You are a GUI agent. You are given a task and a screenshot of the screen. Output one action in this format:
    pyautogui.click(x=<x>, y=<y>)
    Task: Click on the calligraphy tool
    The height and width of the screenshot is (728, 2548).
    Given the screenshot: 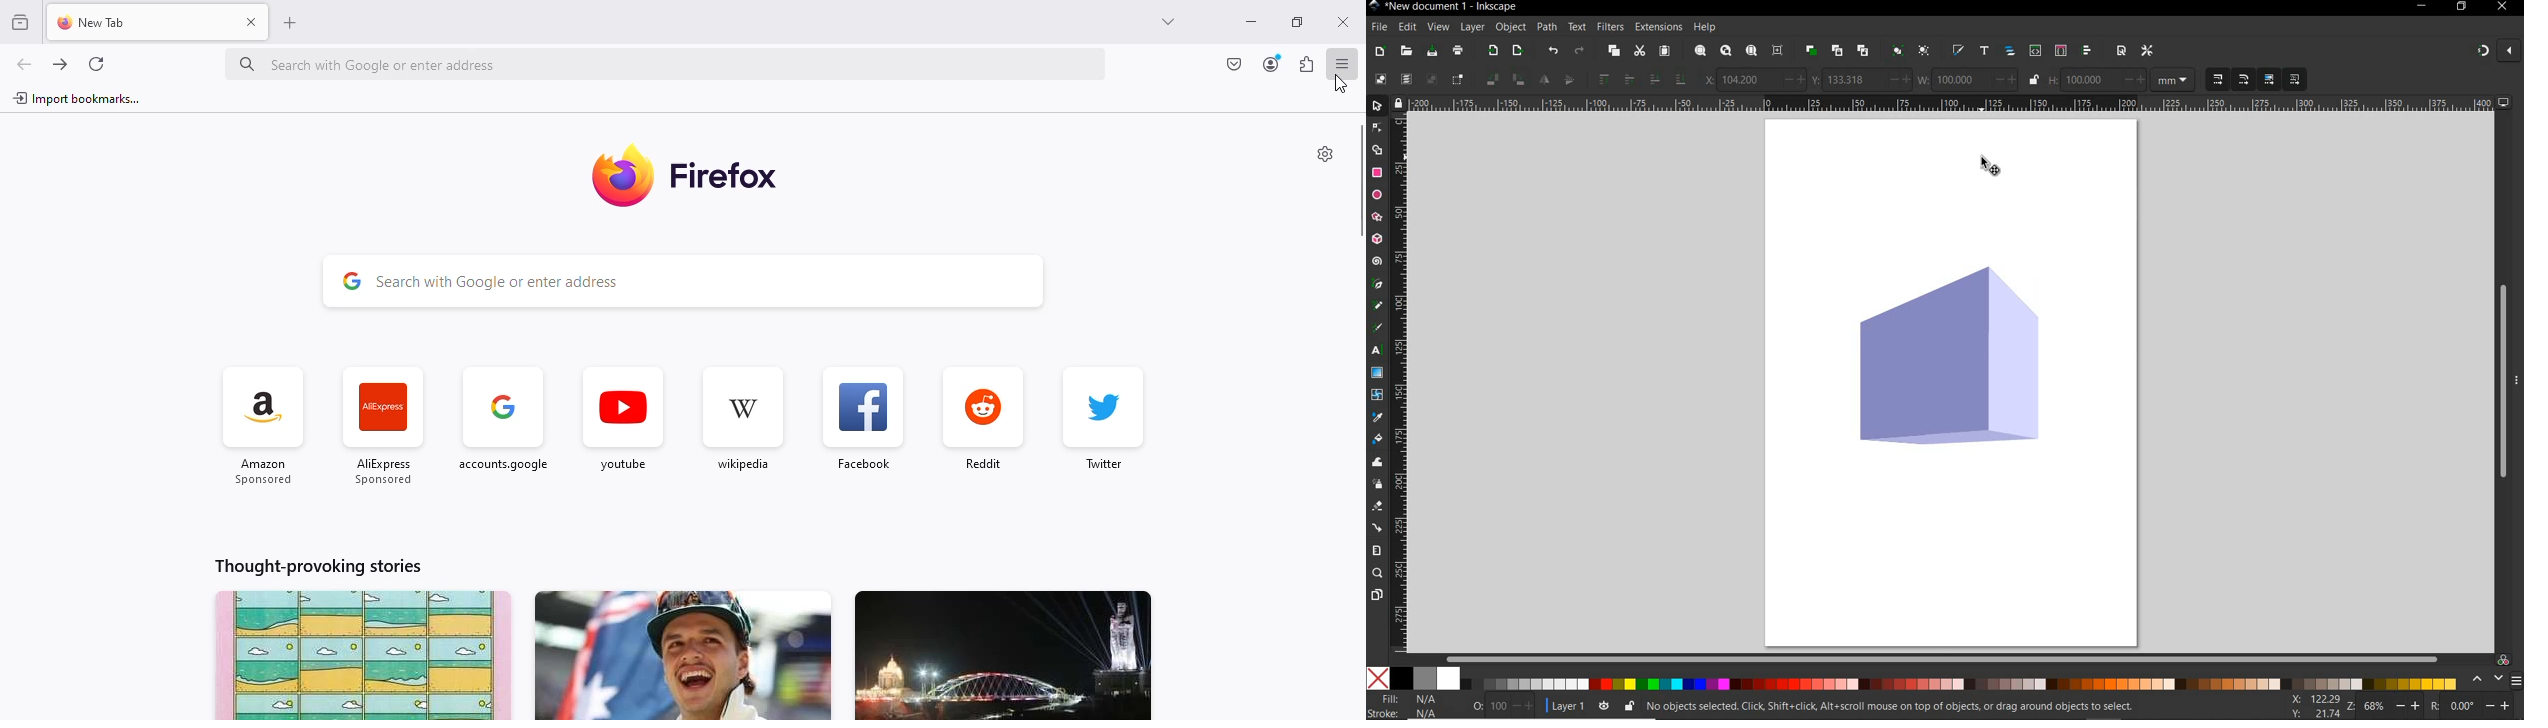 What is the action you would take?
    pyautogui.click(x=1377, y=329)
    